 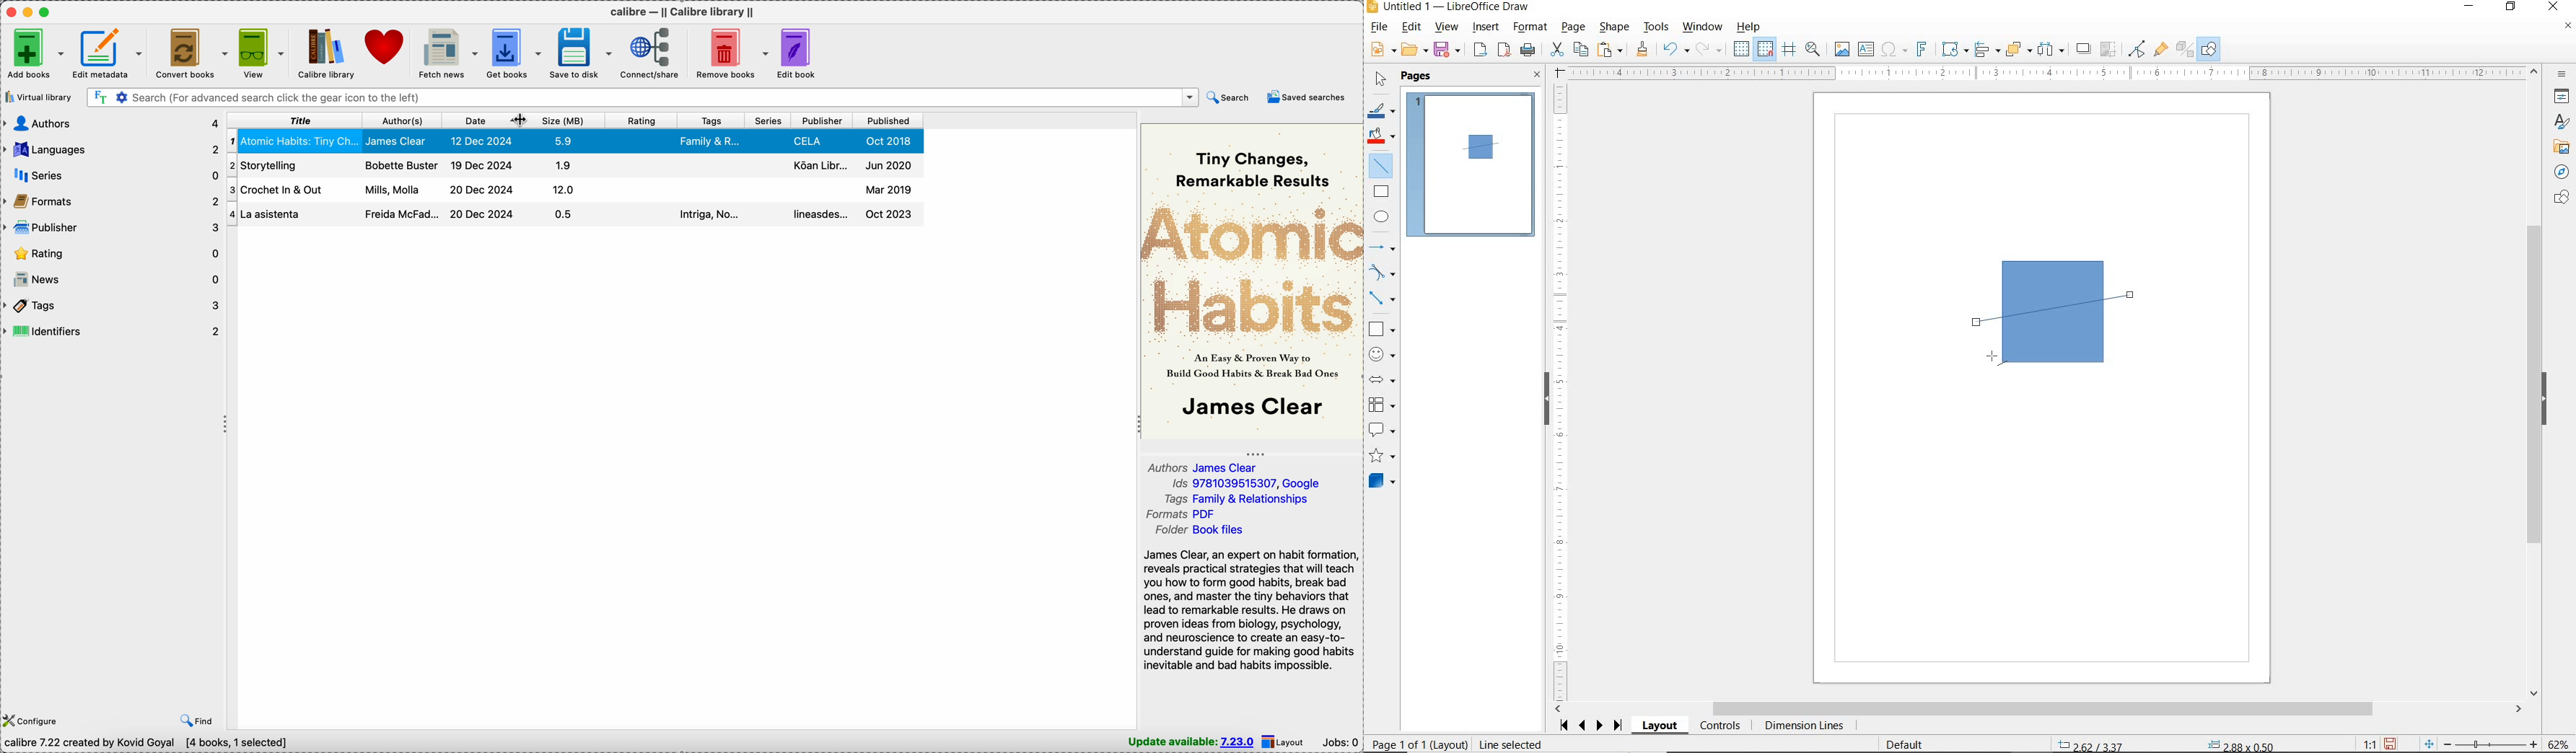 What do you see at coordinates (2544, 400) in the screenshot?
I see `HIDE` at bounding box center [2544, 400].